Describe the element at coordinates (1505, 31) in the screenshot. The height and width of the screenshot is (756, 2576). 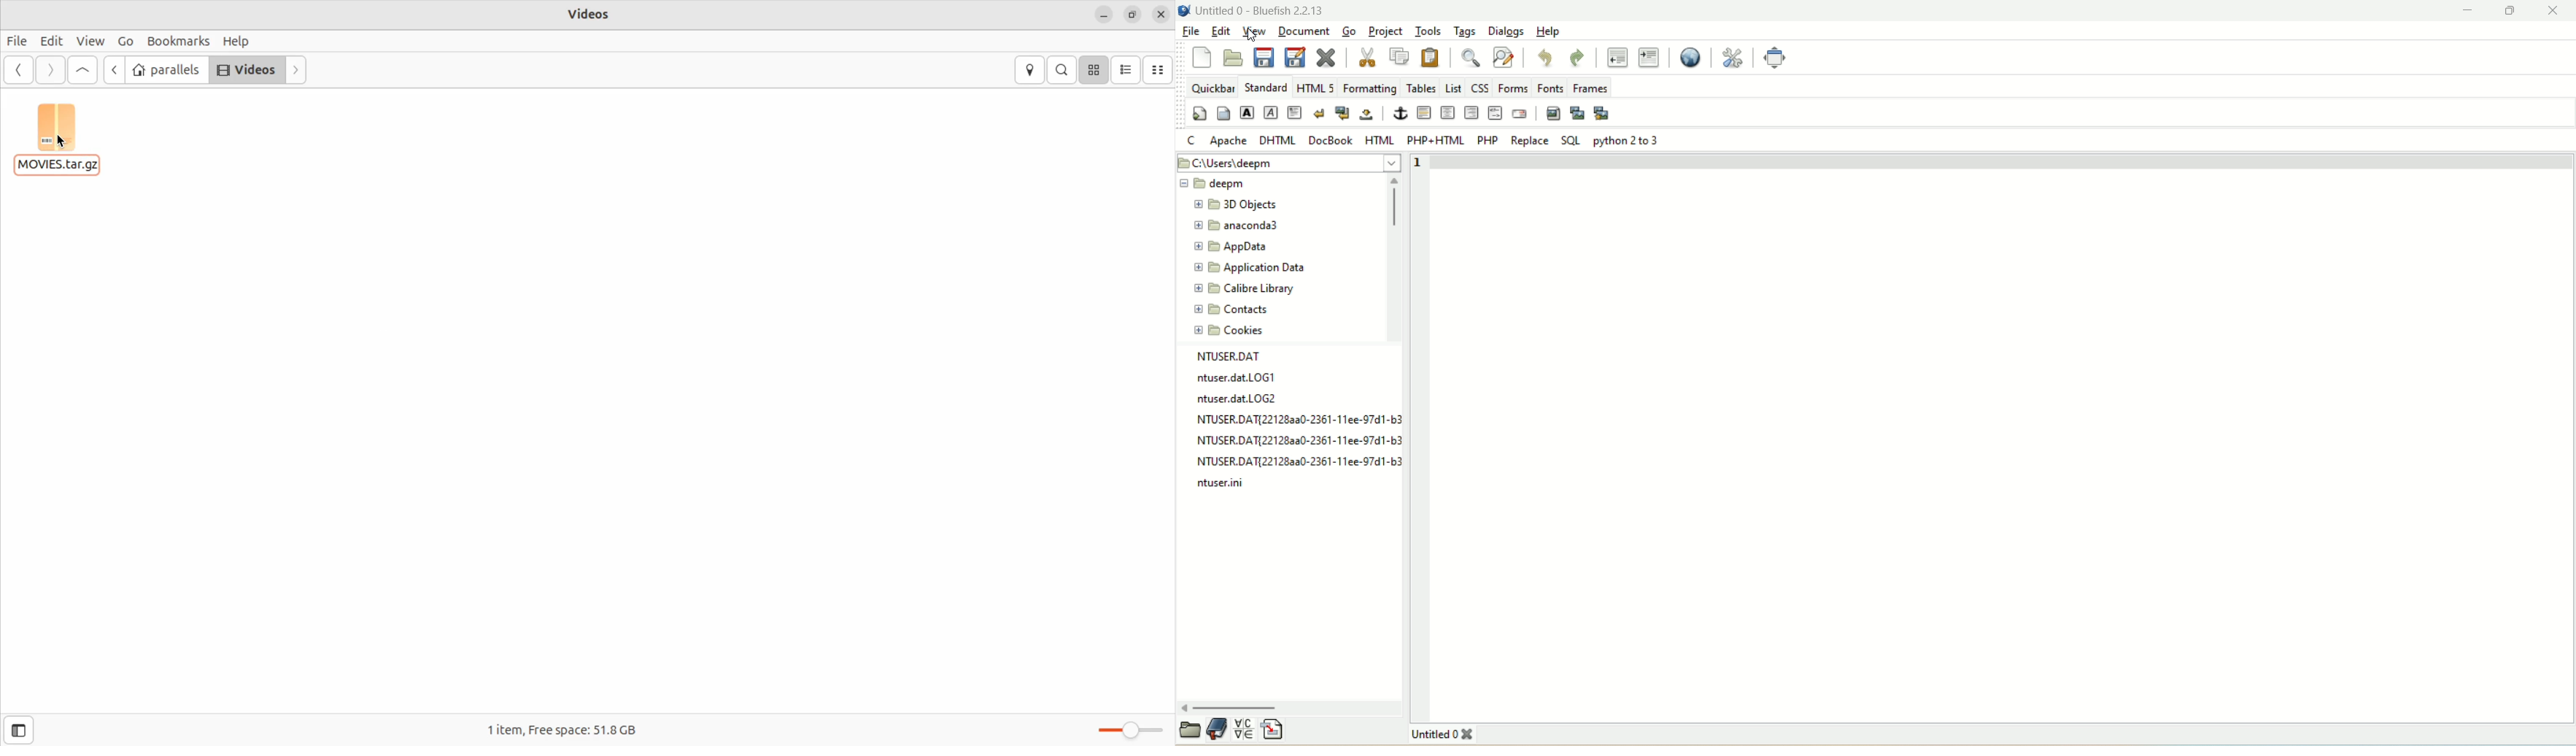
I see `dialogs` at that location.